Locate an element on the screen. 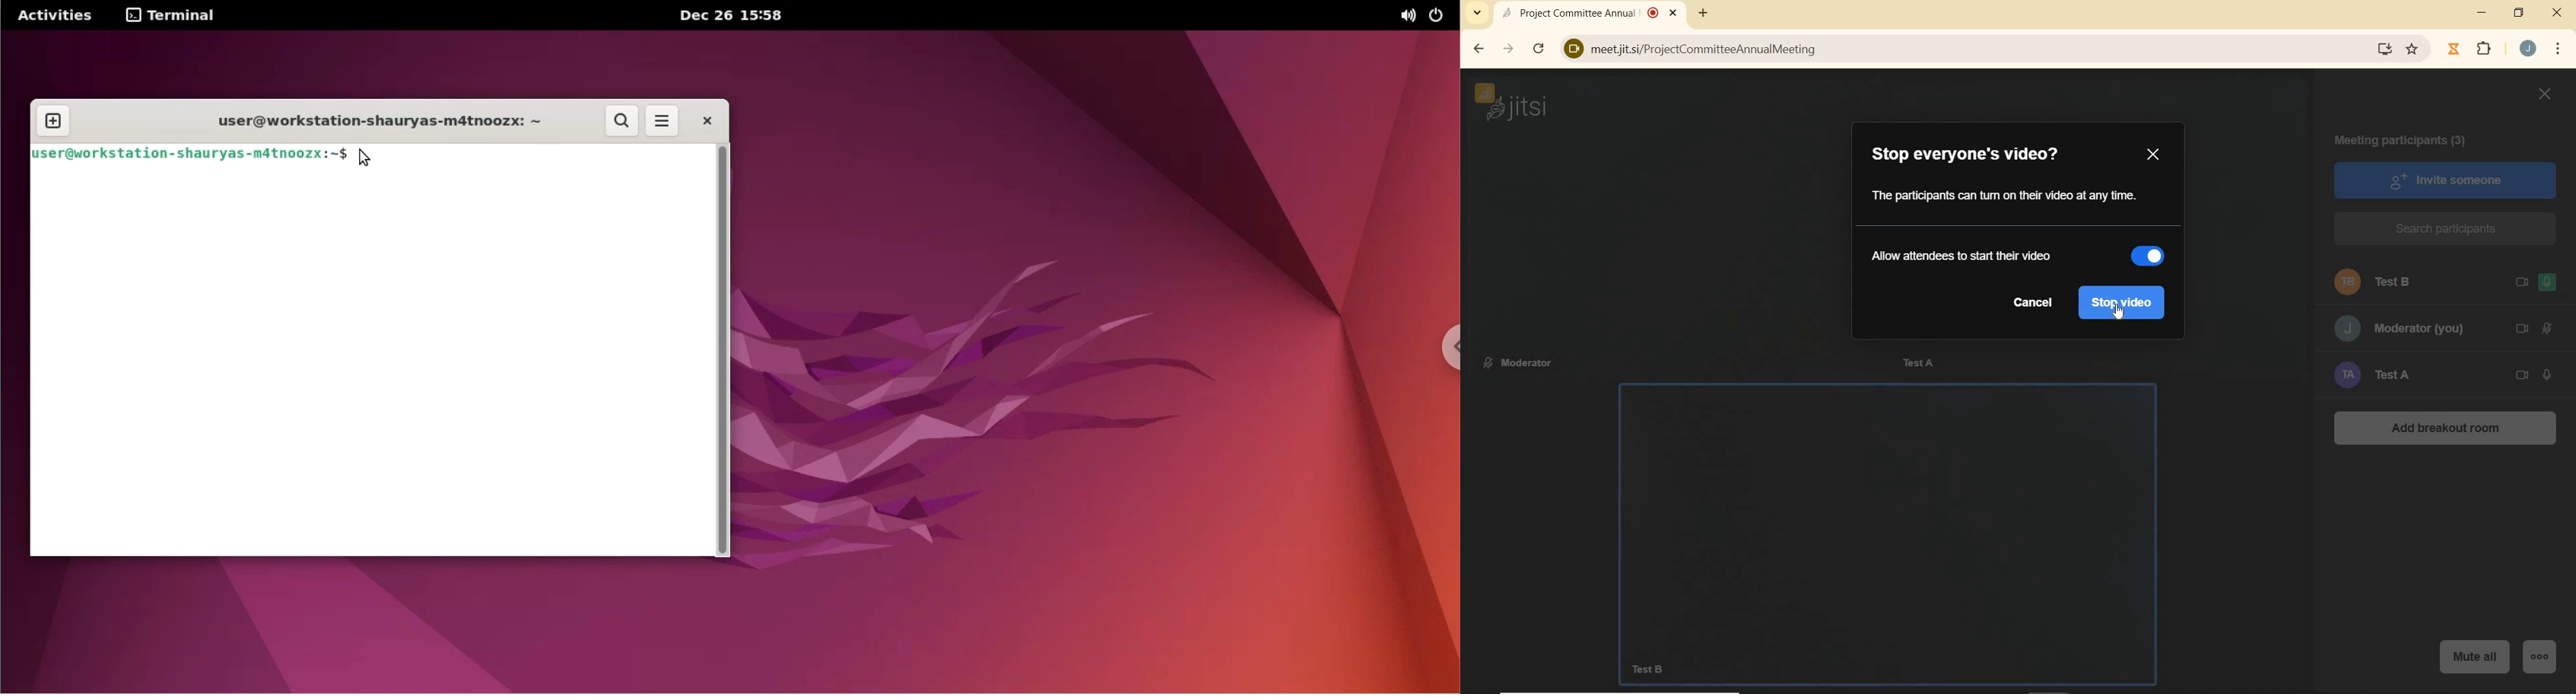 The width and height of the screenshot is (2576, 700). moderator camera is located at coordinates (1668, 239).